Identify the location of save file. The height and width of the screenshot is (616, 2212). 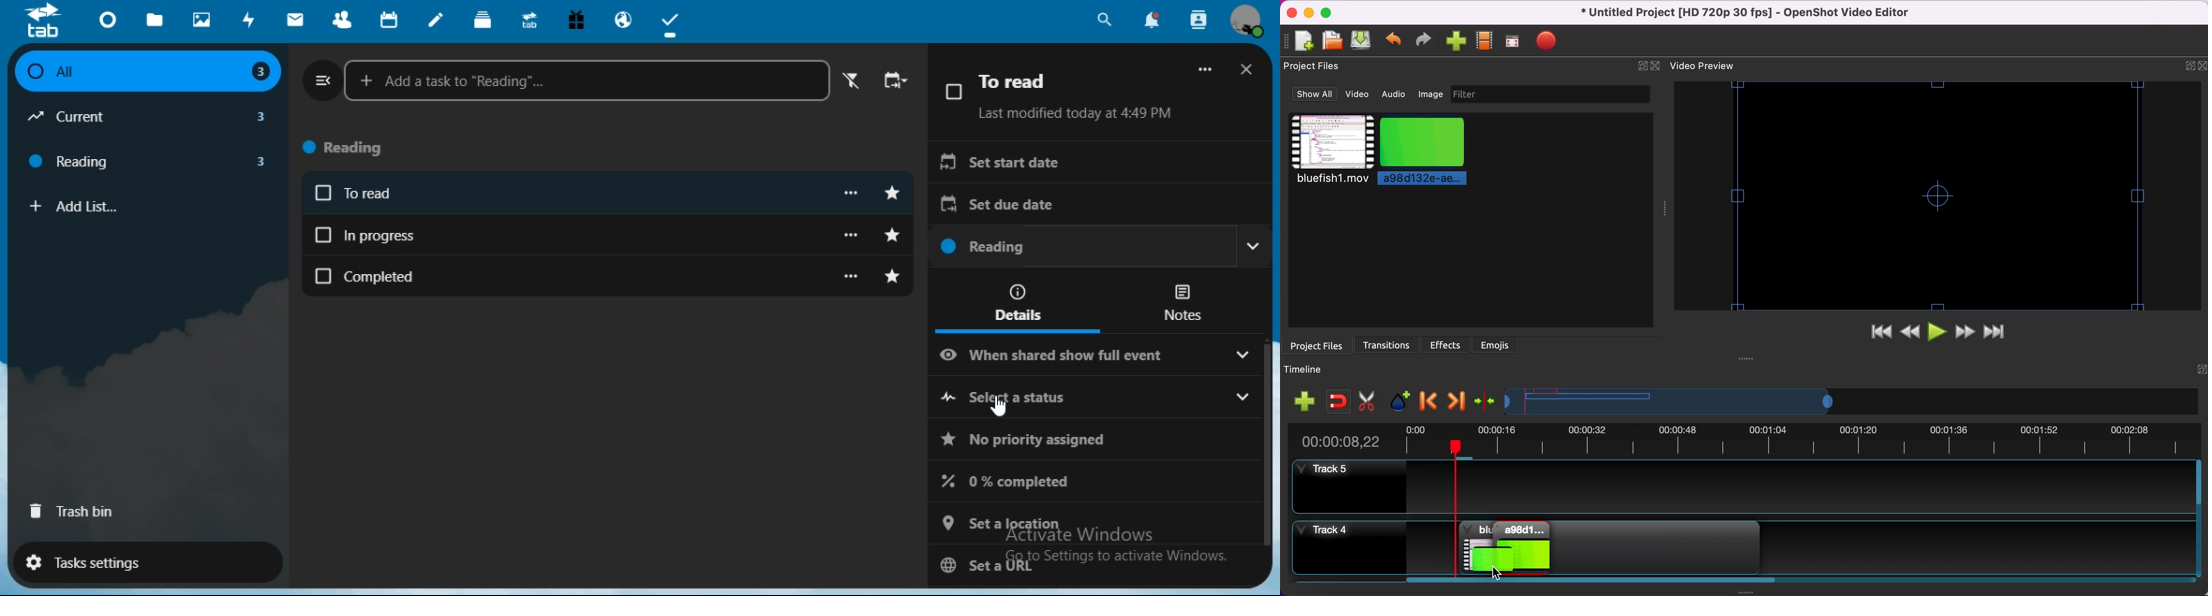
(1360, 40).